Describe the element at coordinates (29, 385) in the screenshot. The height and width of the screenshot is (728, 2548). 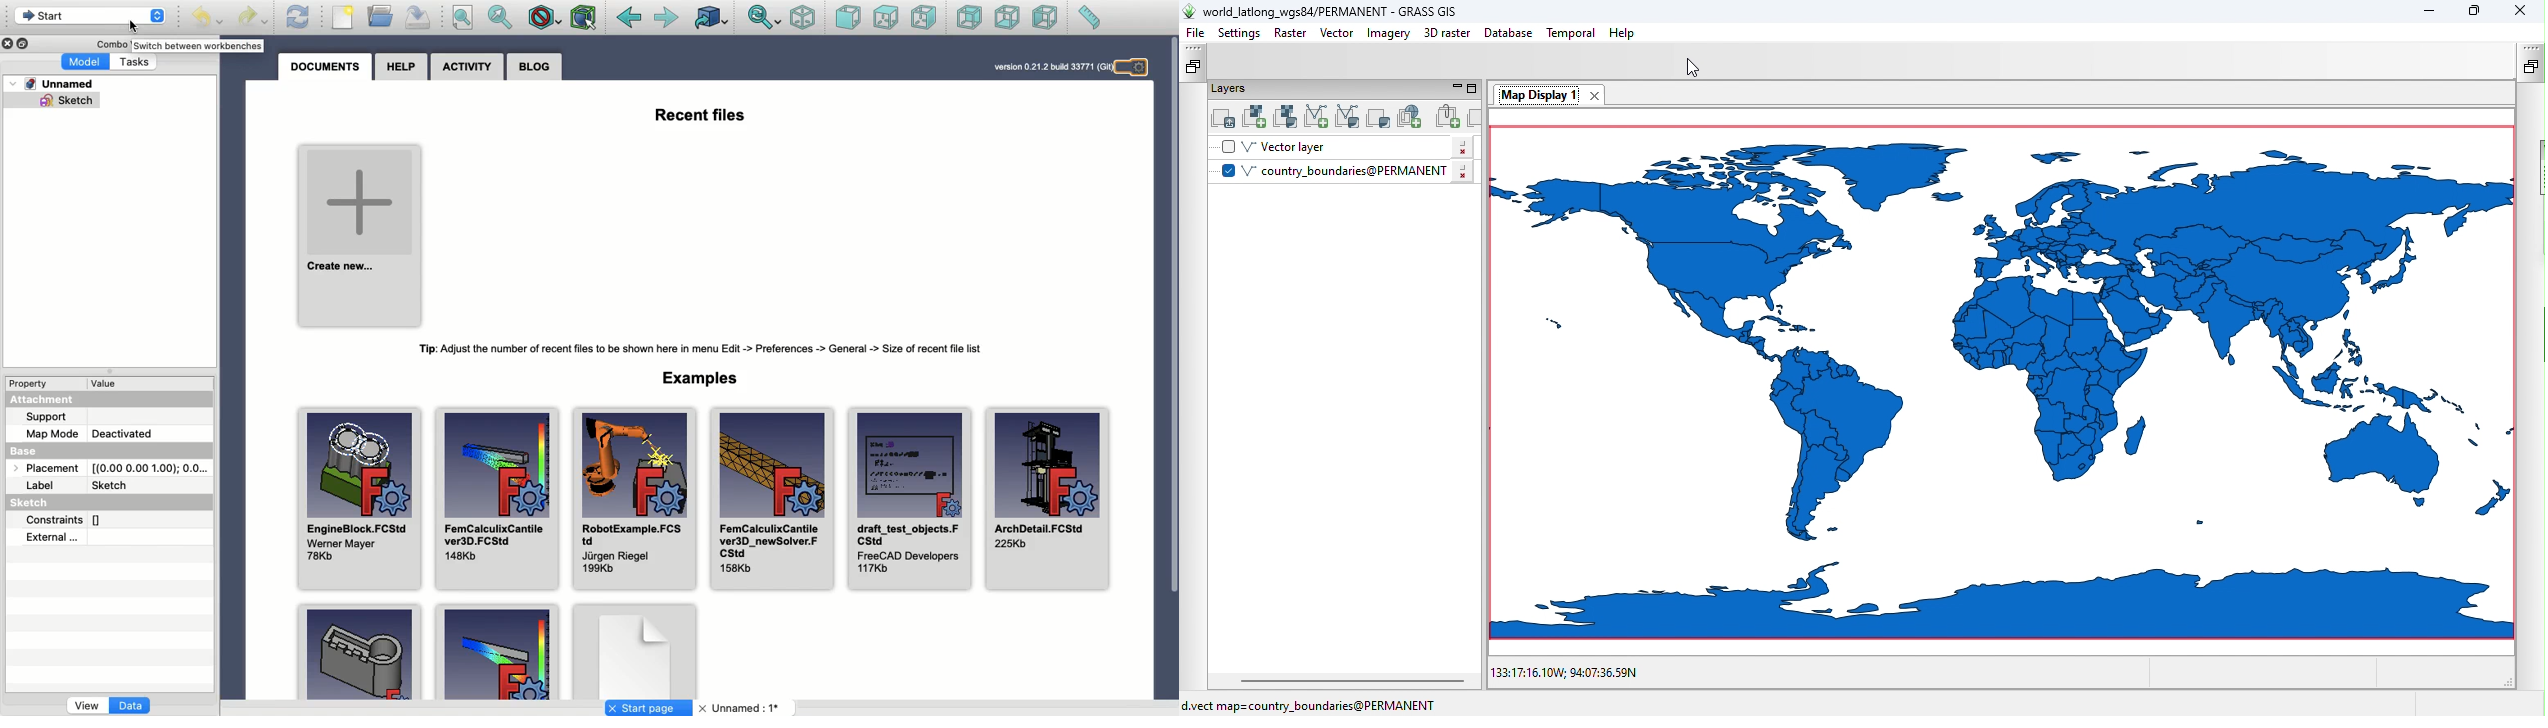
I see `Property` at that location.